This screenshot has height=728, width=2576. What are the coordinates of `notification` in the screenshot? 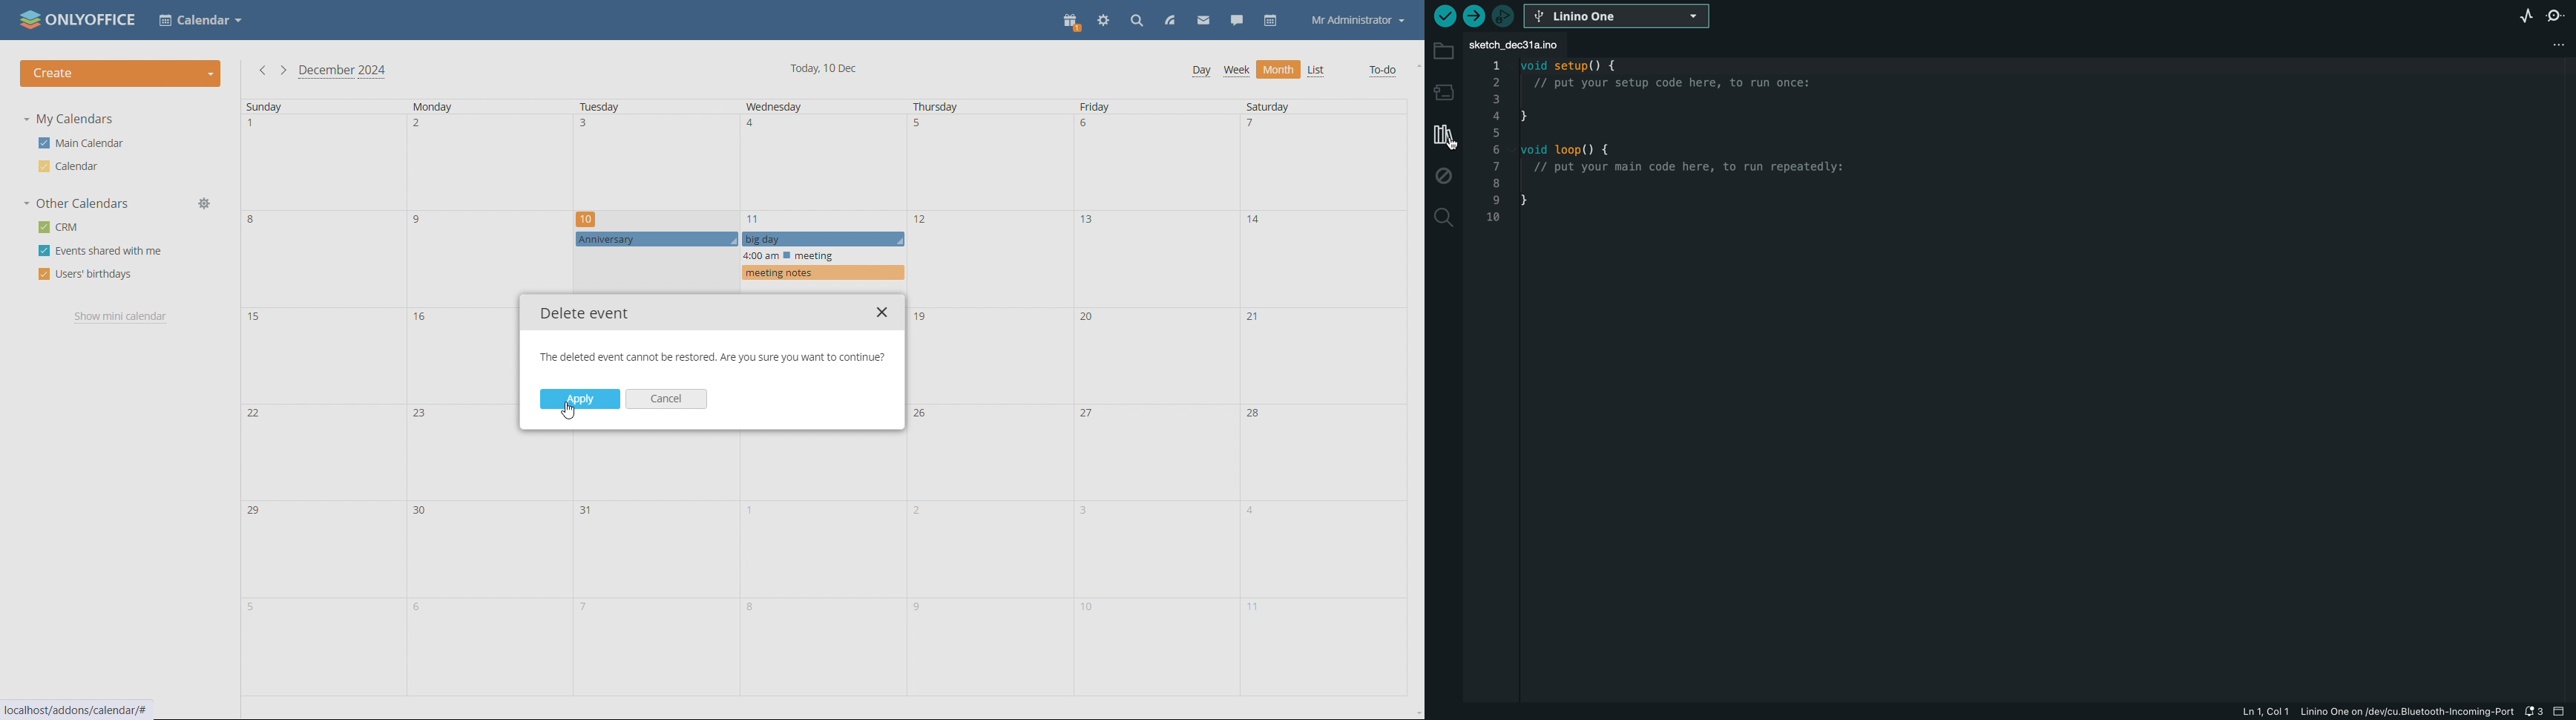 It's located at (2534, 711).